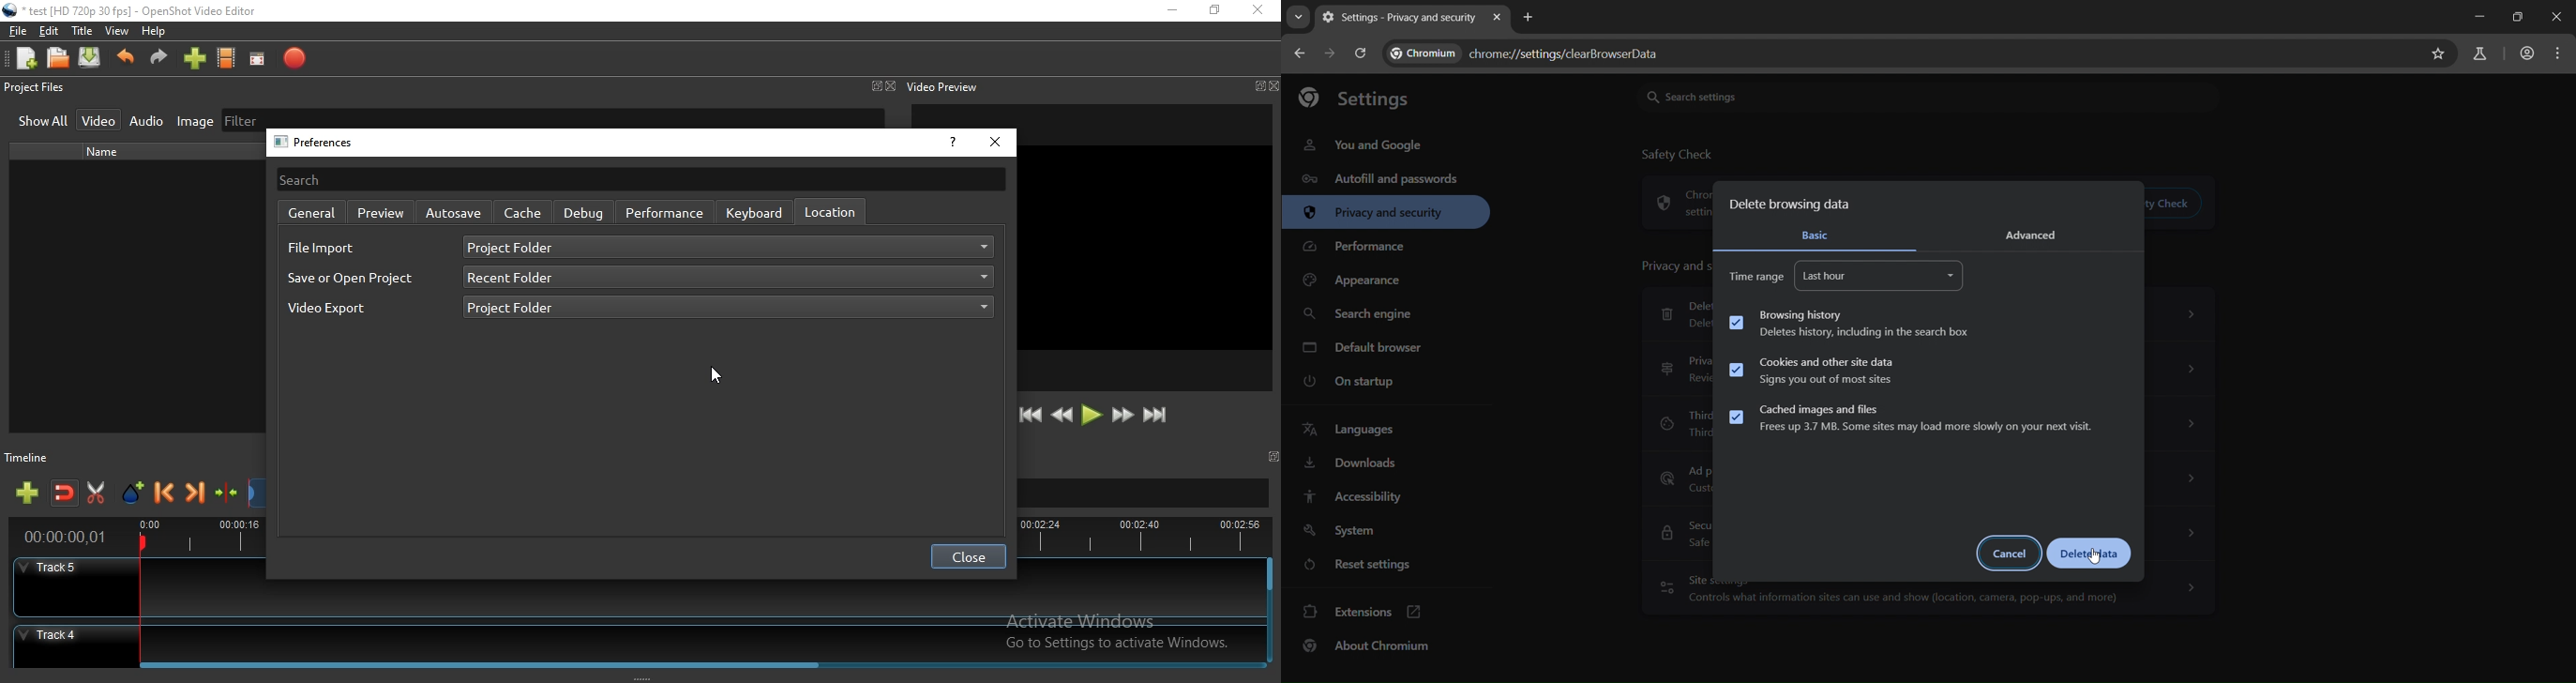 This screenshot has height=700, width=2576. I want to click on Autosave, so click(453, 212).